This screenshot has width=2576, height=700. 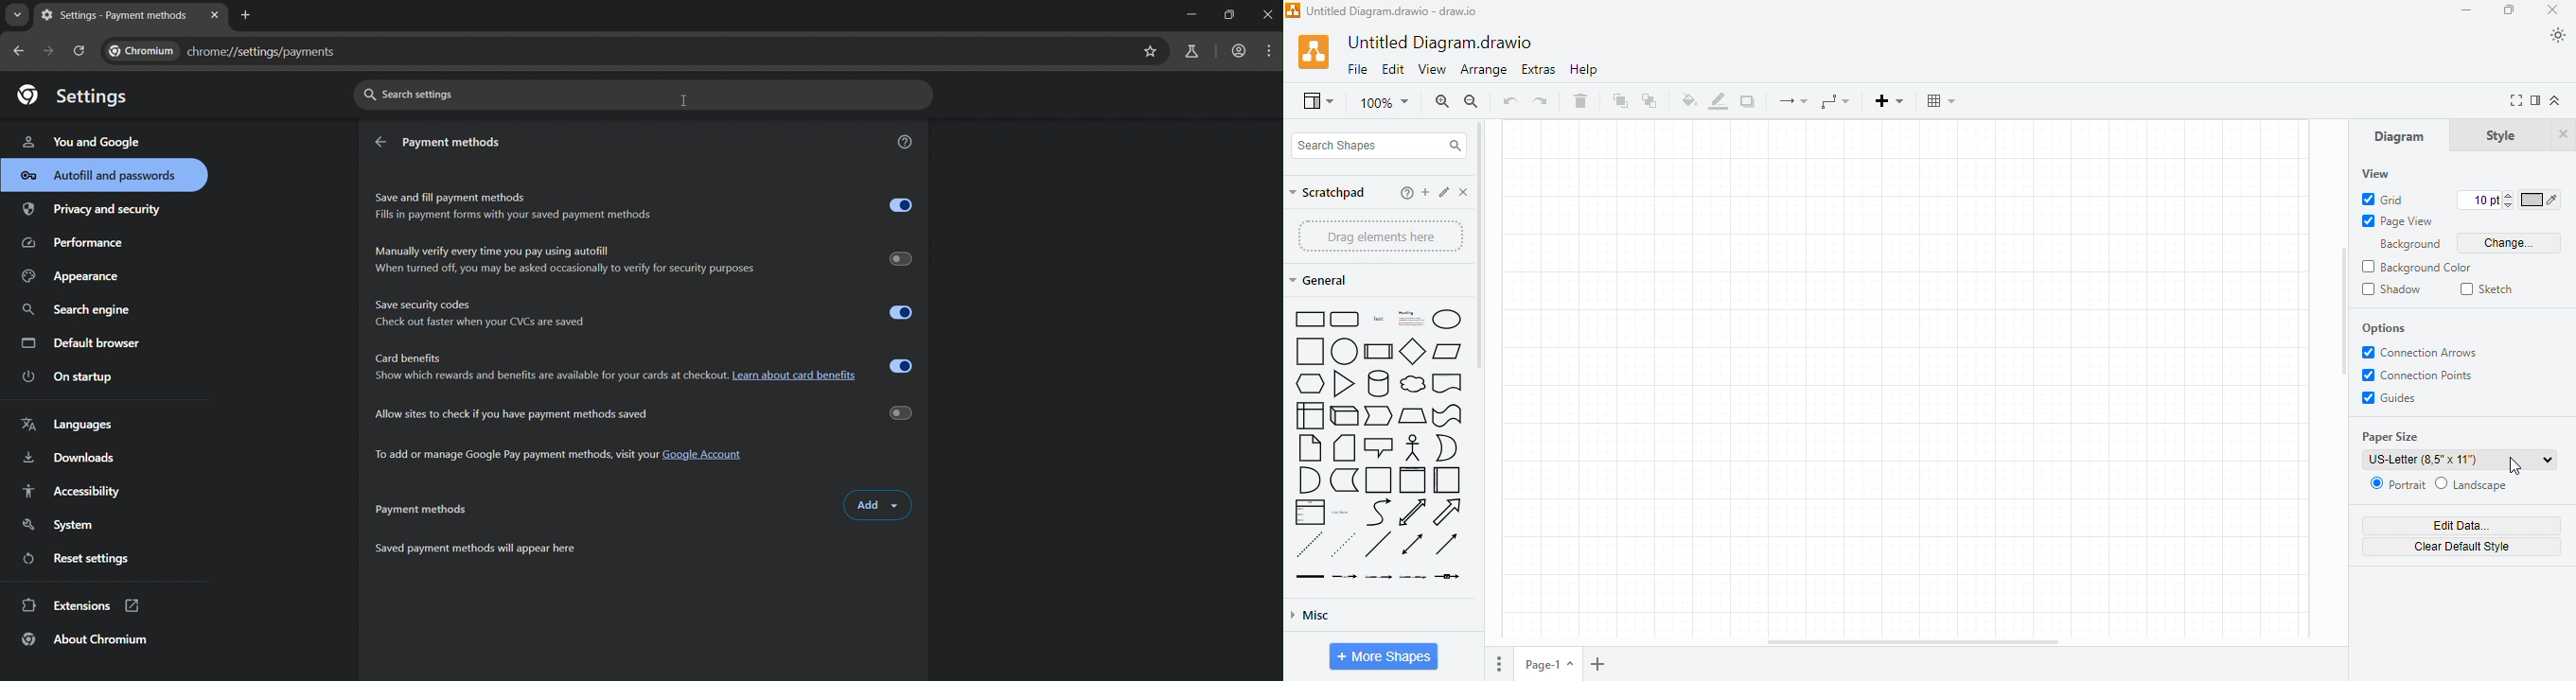 I want to click on add, so click(x=1425, y=192).